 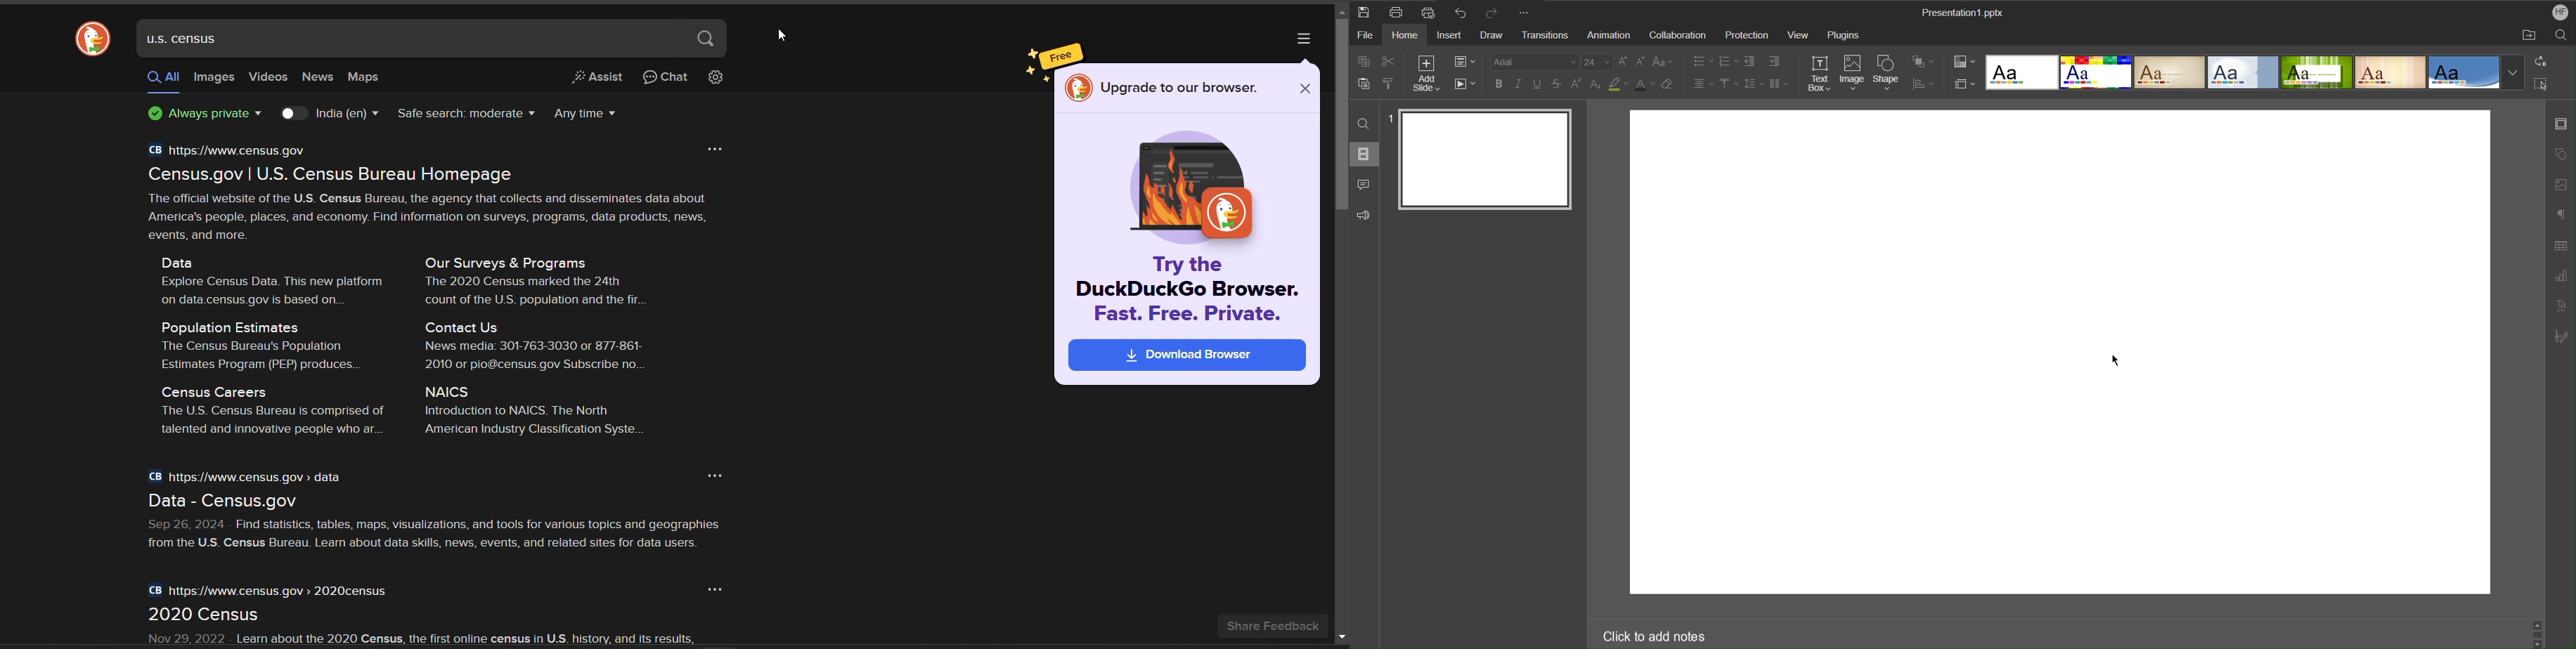 What do you see at coordinates (1965, 84) in the screenshot?
I see `Slide Size Settings` at bounding box center [1965, 84].